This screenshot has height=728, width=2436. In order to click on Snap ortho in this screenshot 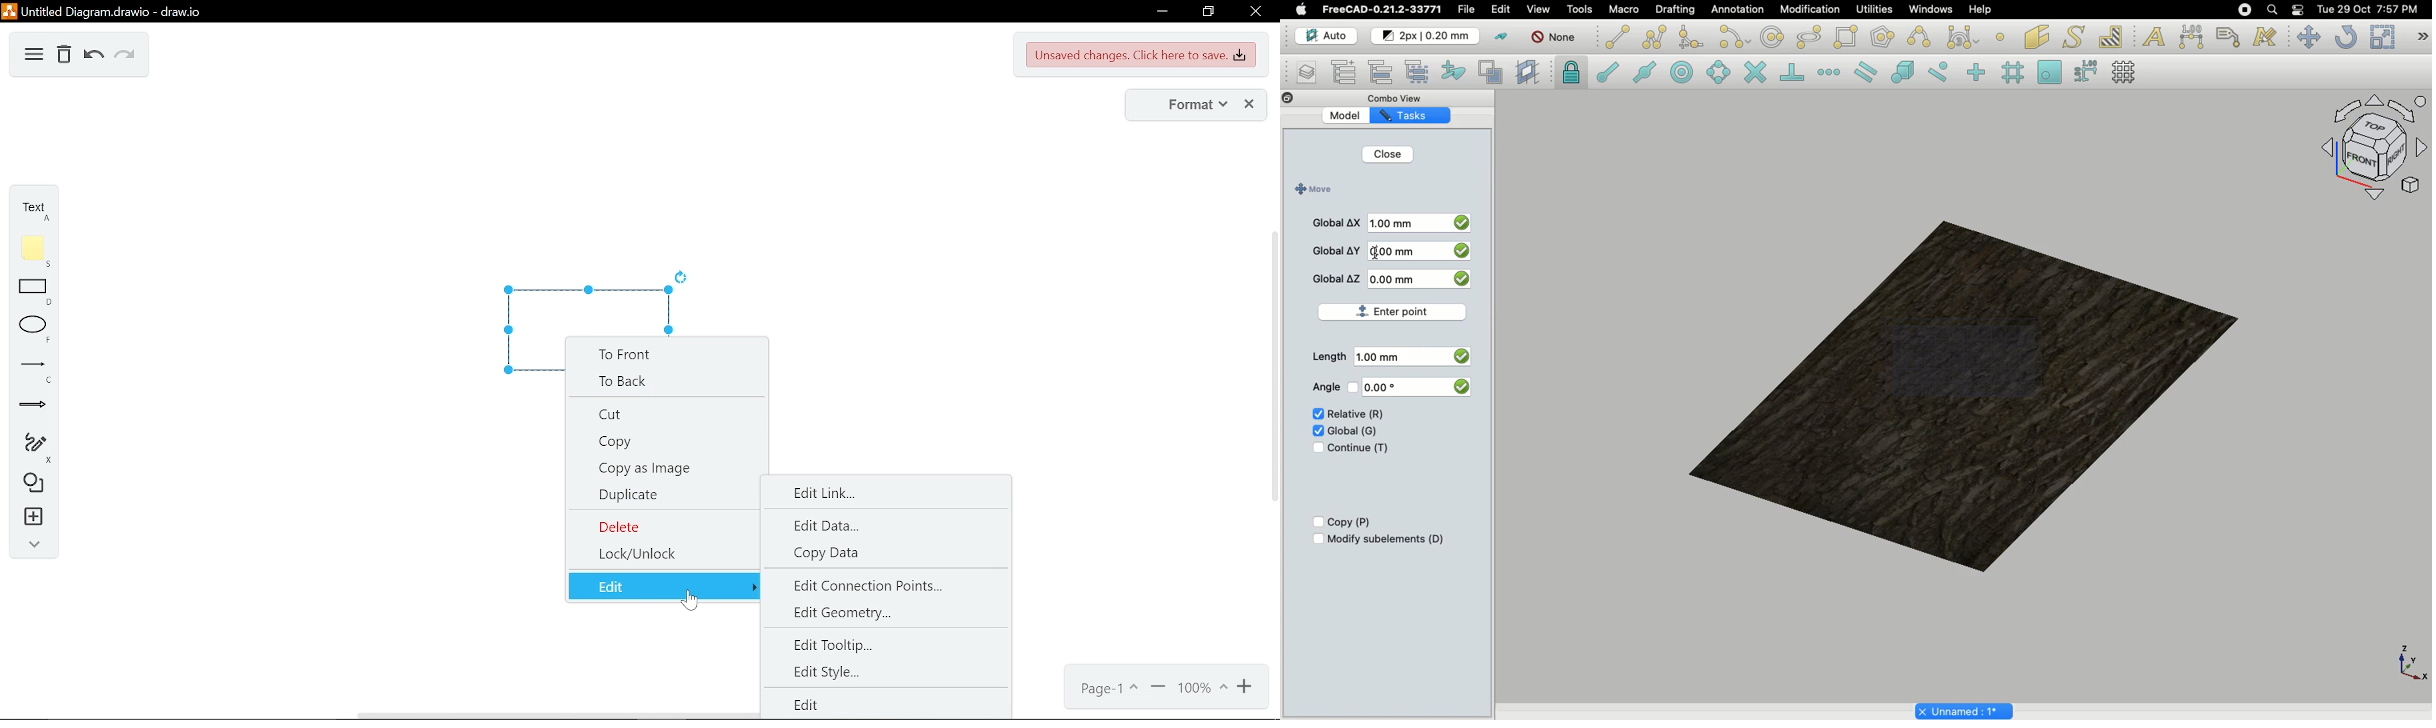, I will do `click(1978, 74)`.